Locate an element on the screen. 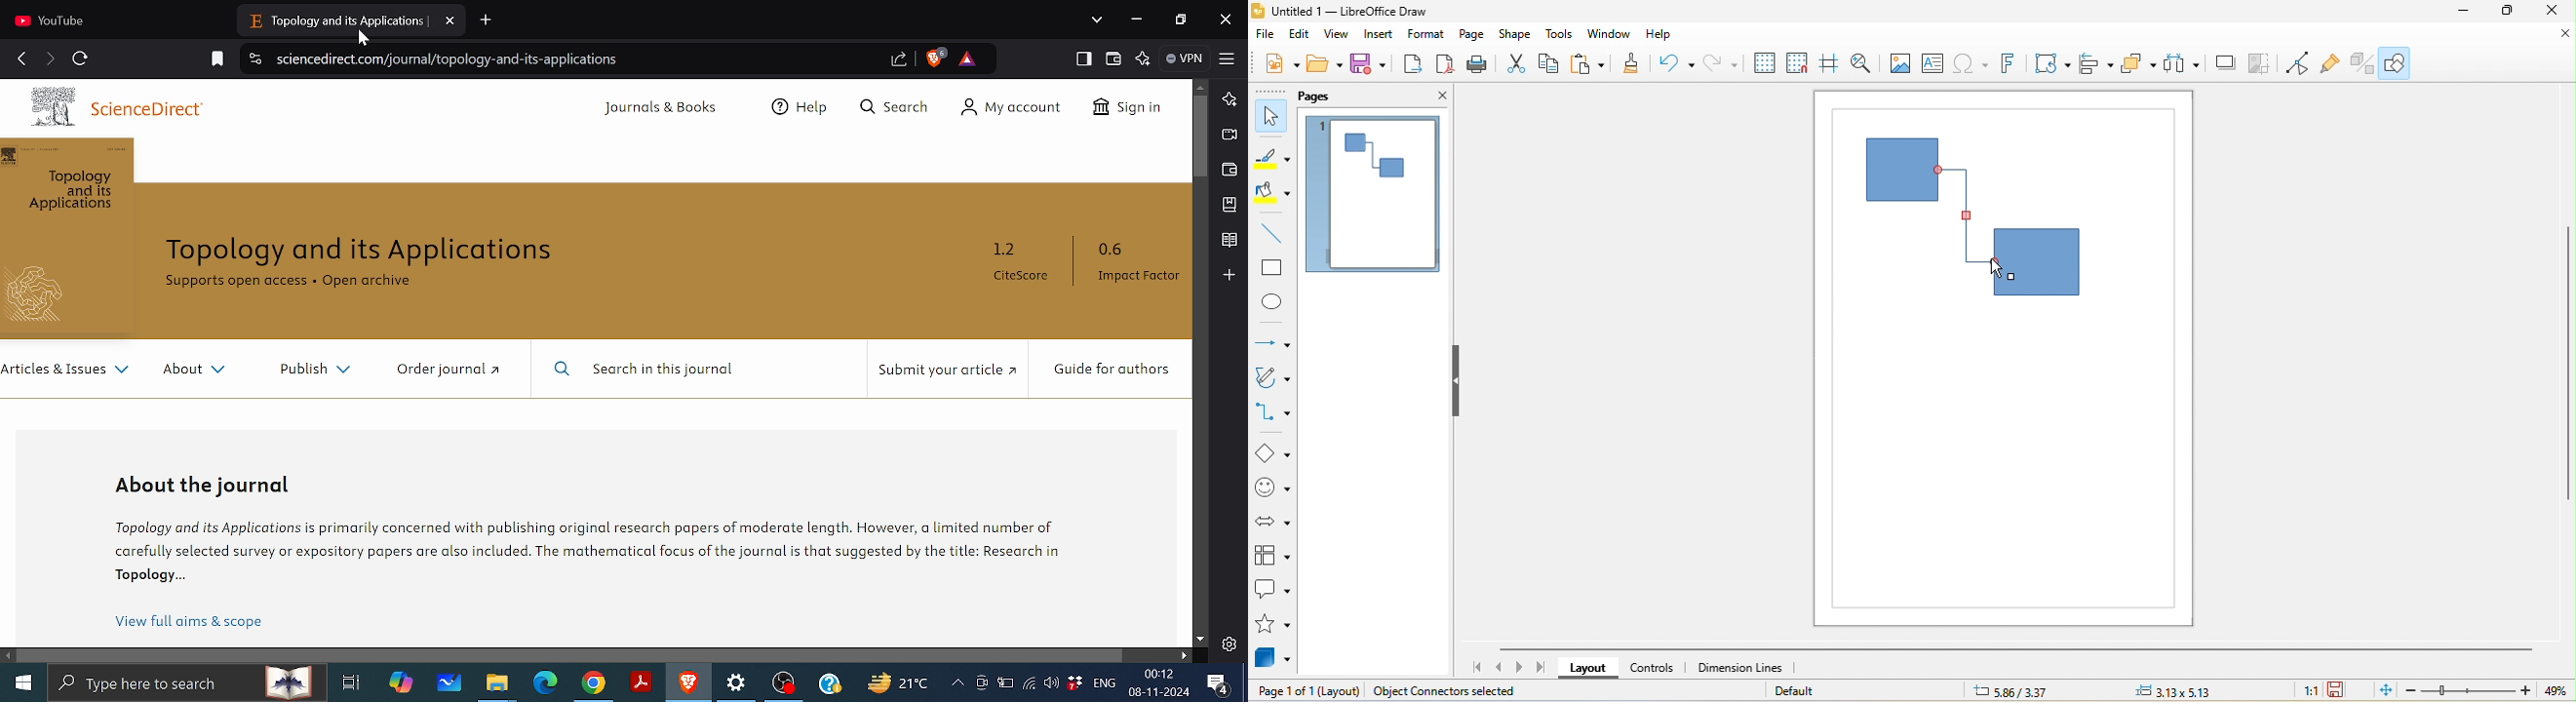  flow chart is located at coordinates (1274, 556).